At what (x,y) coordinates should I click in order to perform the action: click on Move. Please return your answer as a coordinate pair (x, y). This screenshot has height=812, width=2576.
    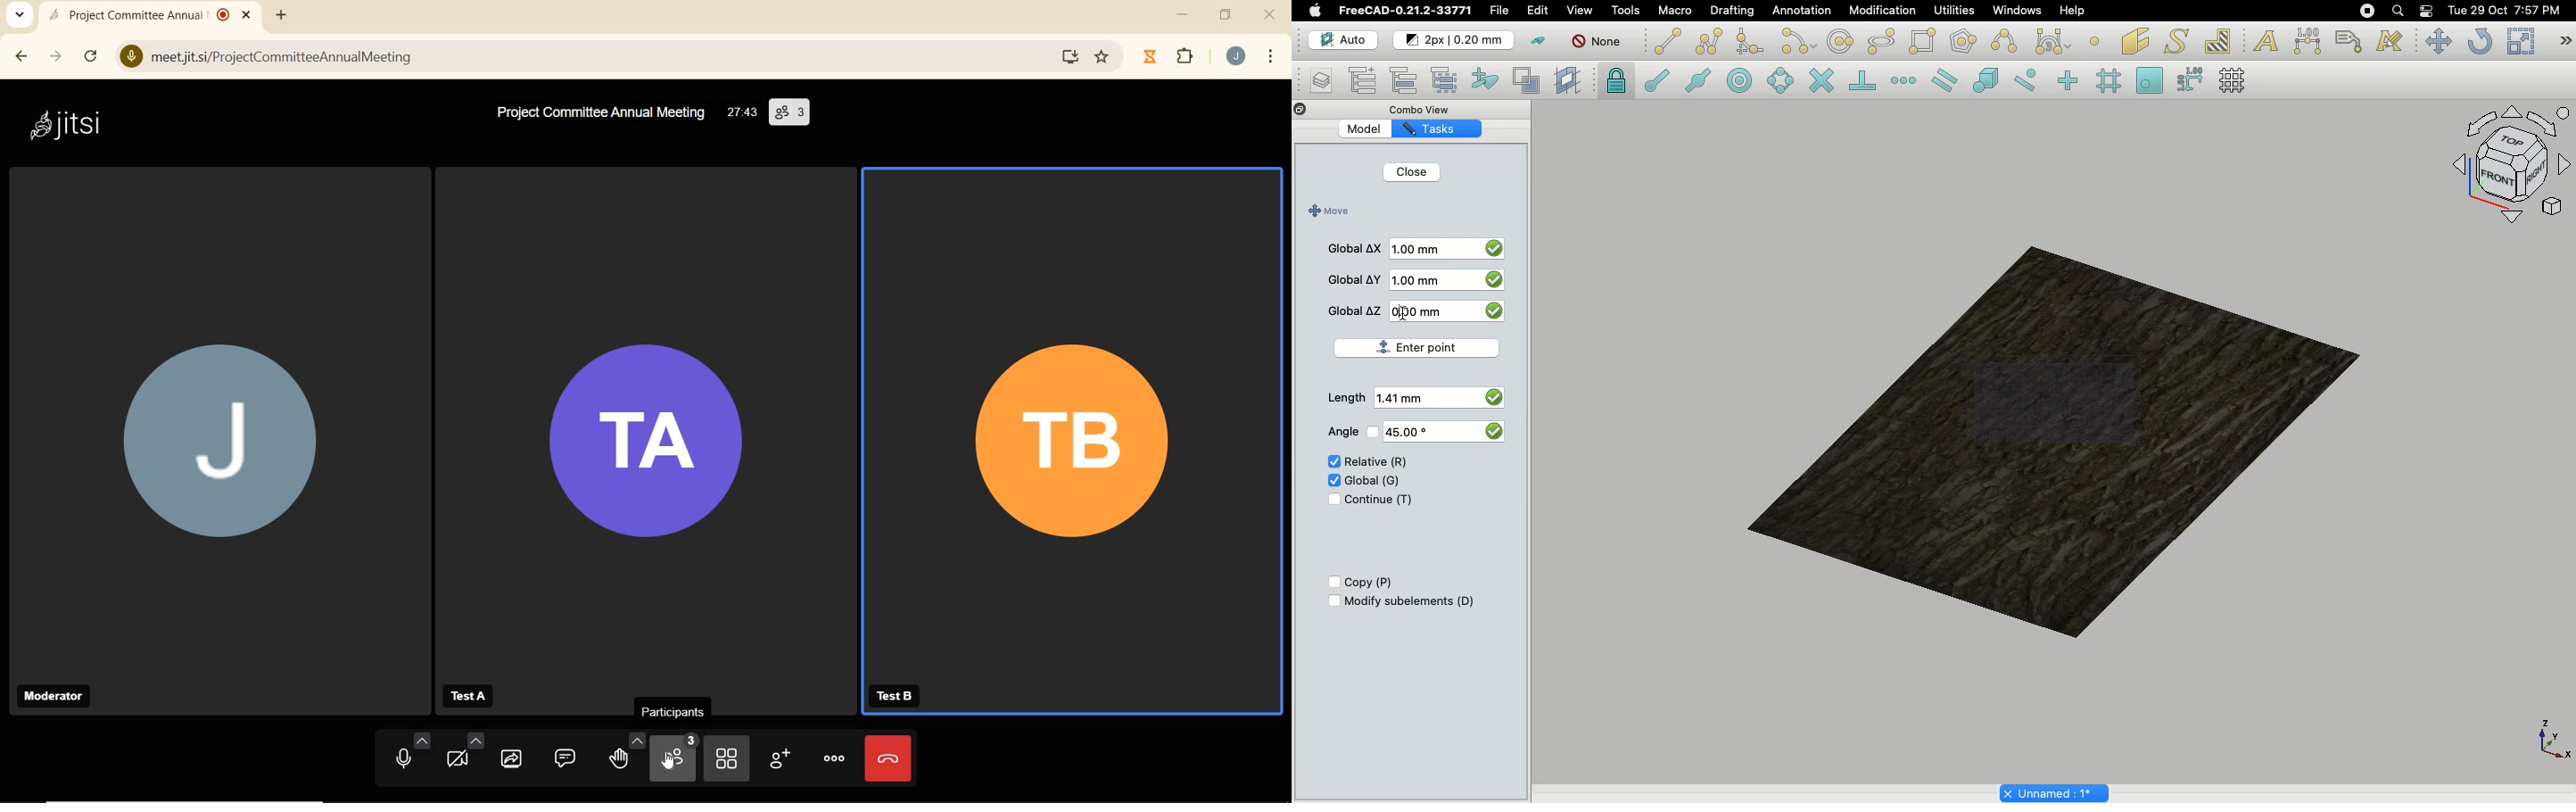
    Looking at the image, I should click on (2438, 41).